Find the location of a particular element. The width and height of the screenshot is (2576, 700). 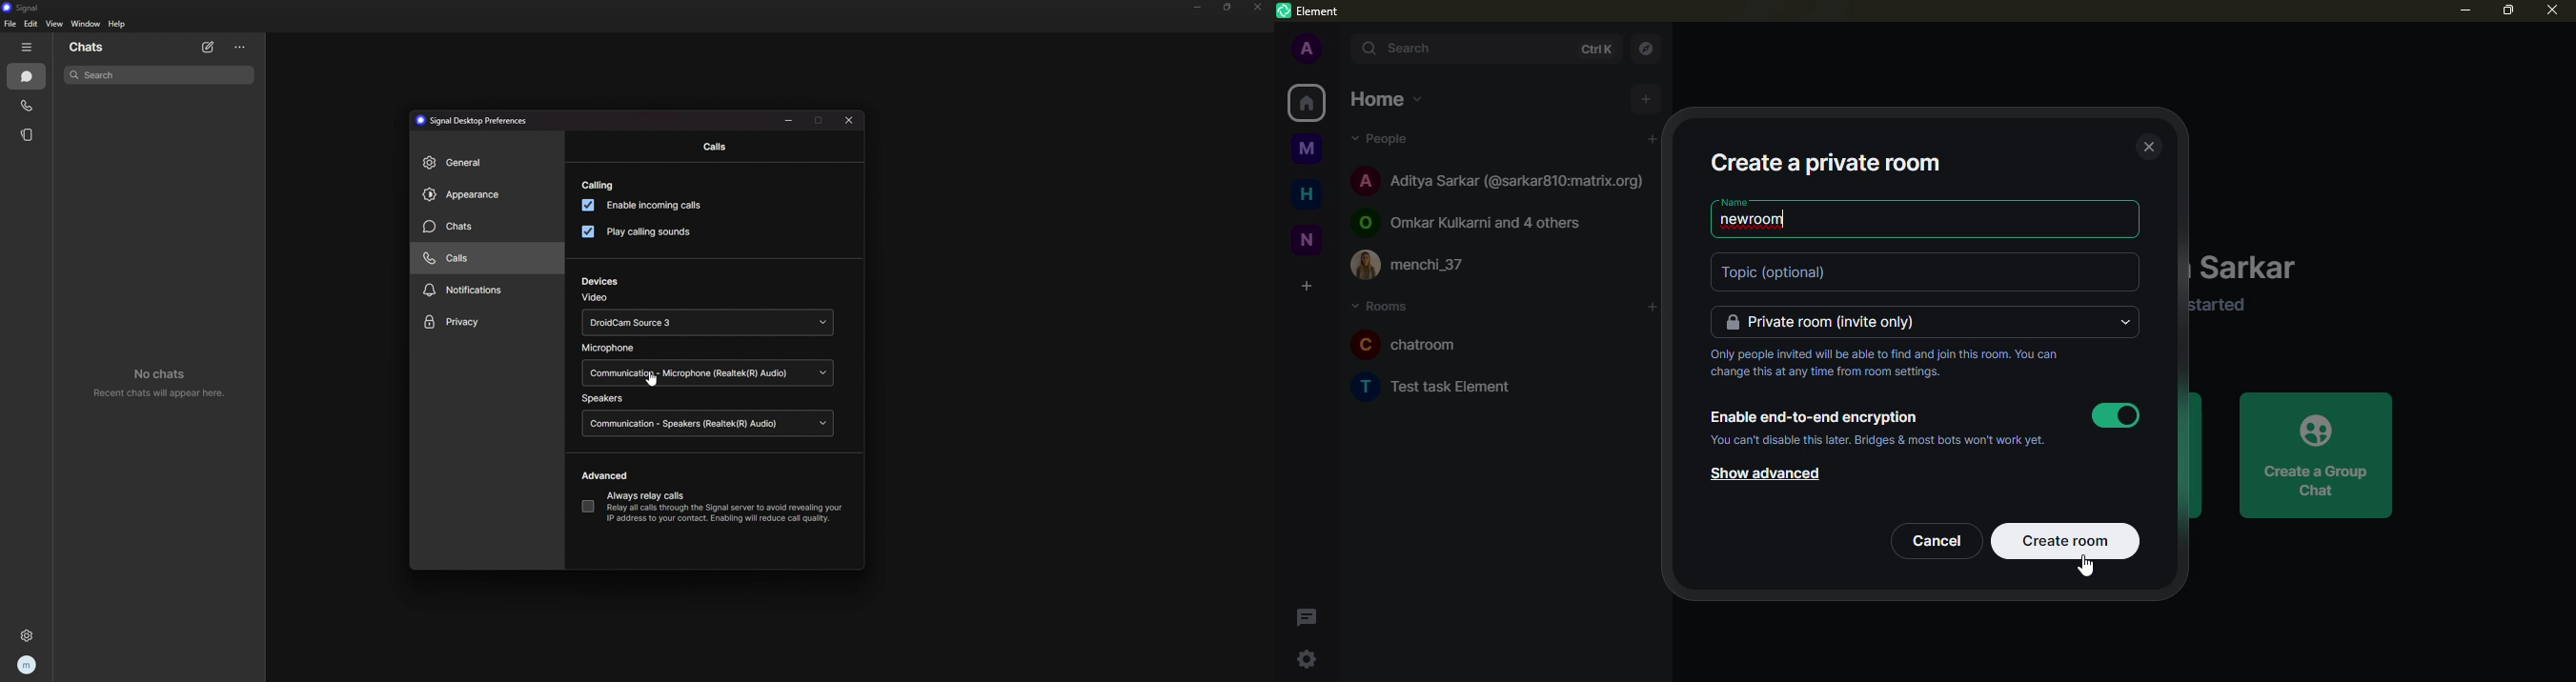

drop down is located at coordinates (2122, 323).